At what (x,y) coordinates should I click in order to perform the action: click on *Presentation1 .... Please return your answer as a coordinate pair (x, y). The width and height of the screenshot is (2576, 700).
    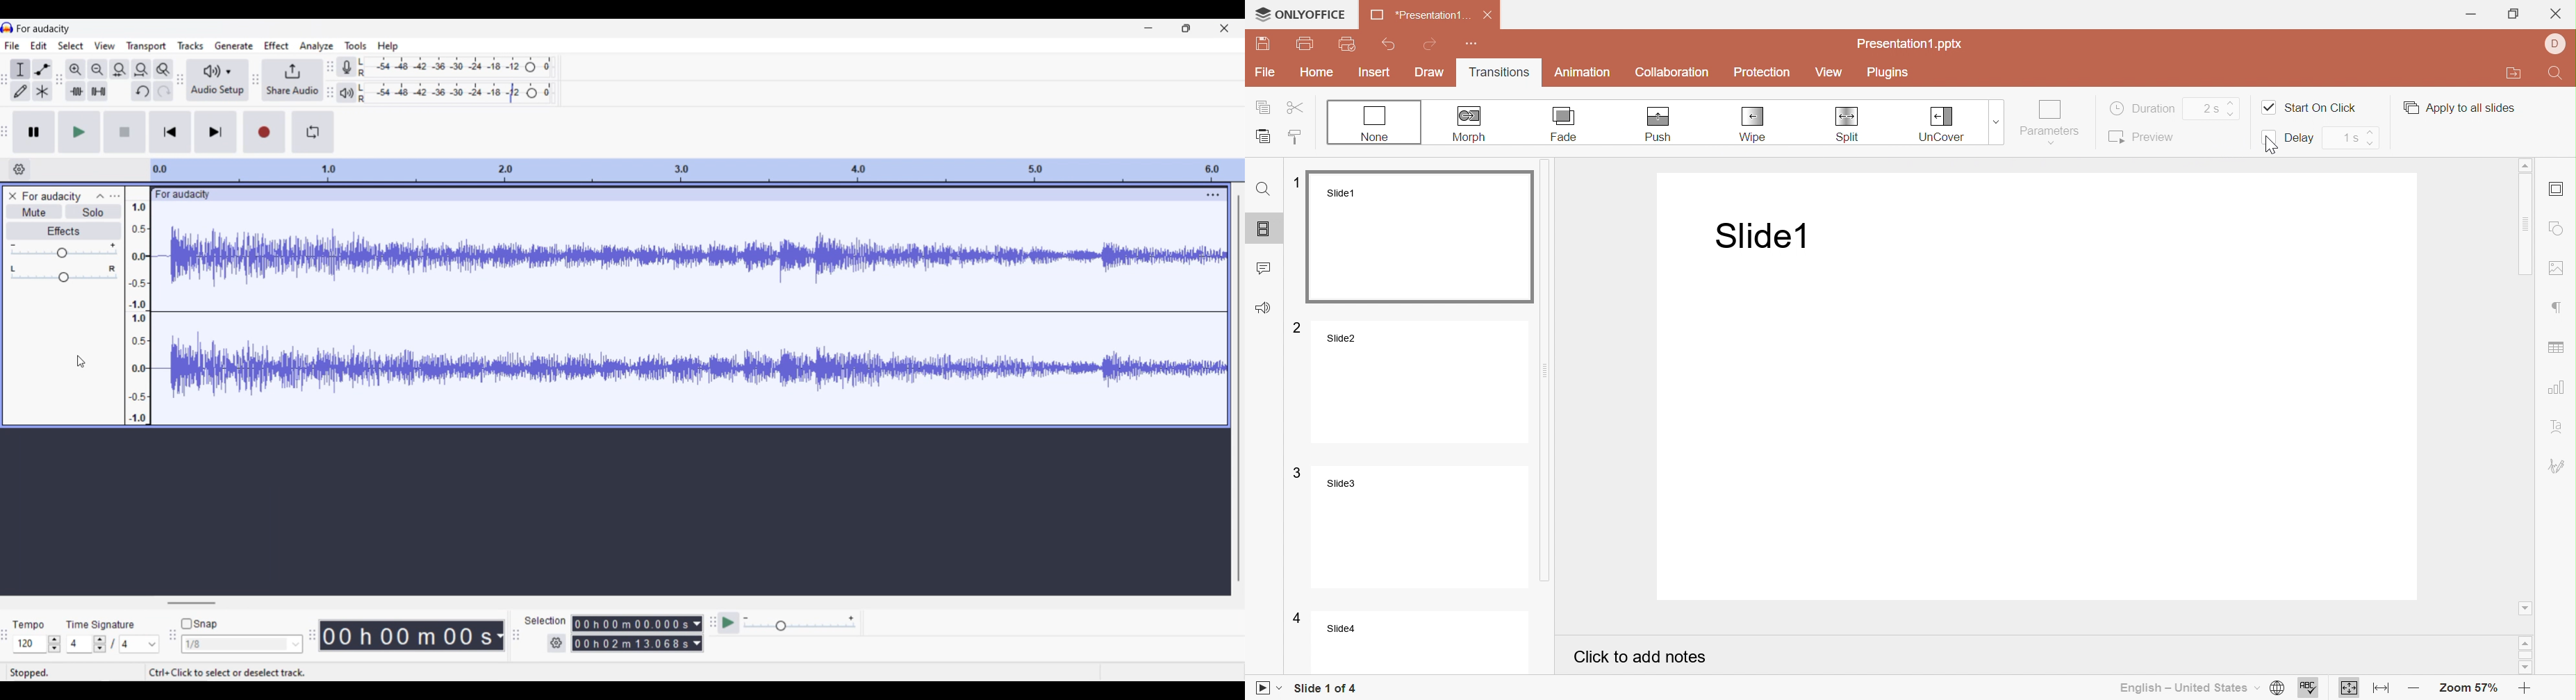
    Looking at the image, I should click on (1418, 16).